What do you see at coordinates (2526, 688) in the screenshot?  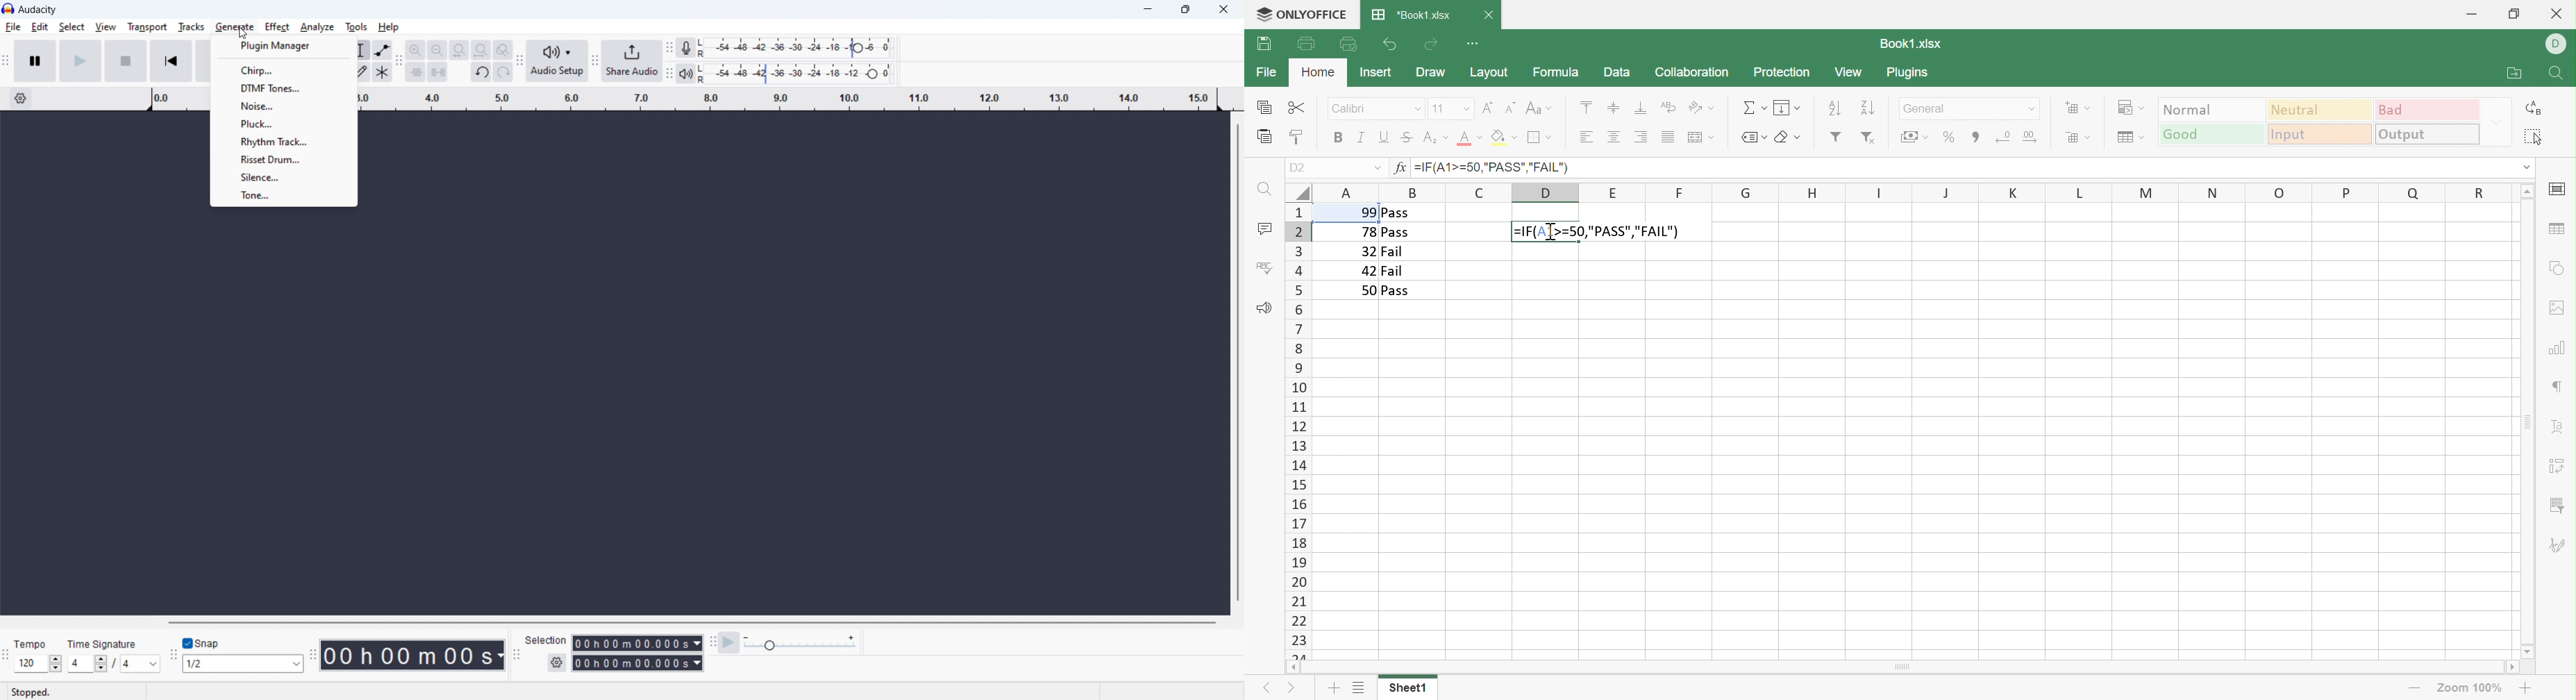 I see `Zoom in` at bounding box center [2526, 688].